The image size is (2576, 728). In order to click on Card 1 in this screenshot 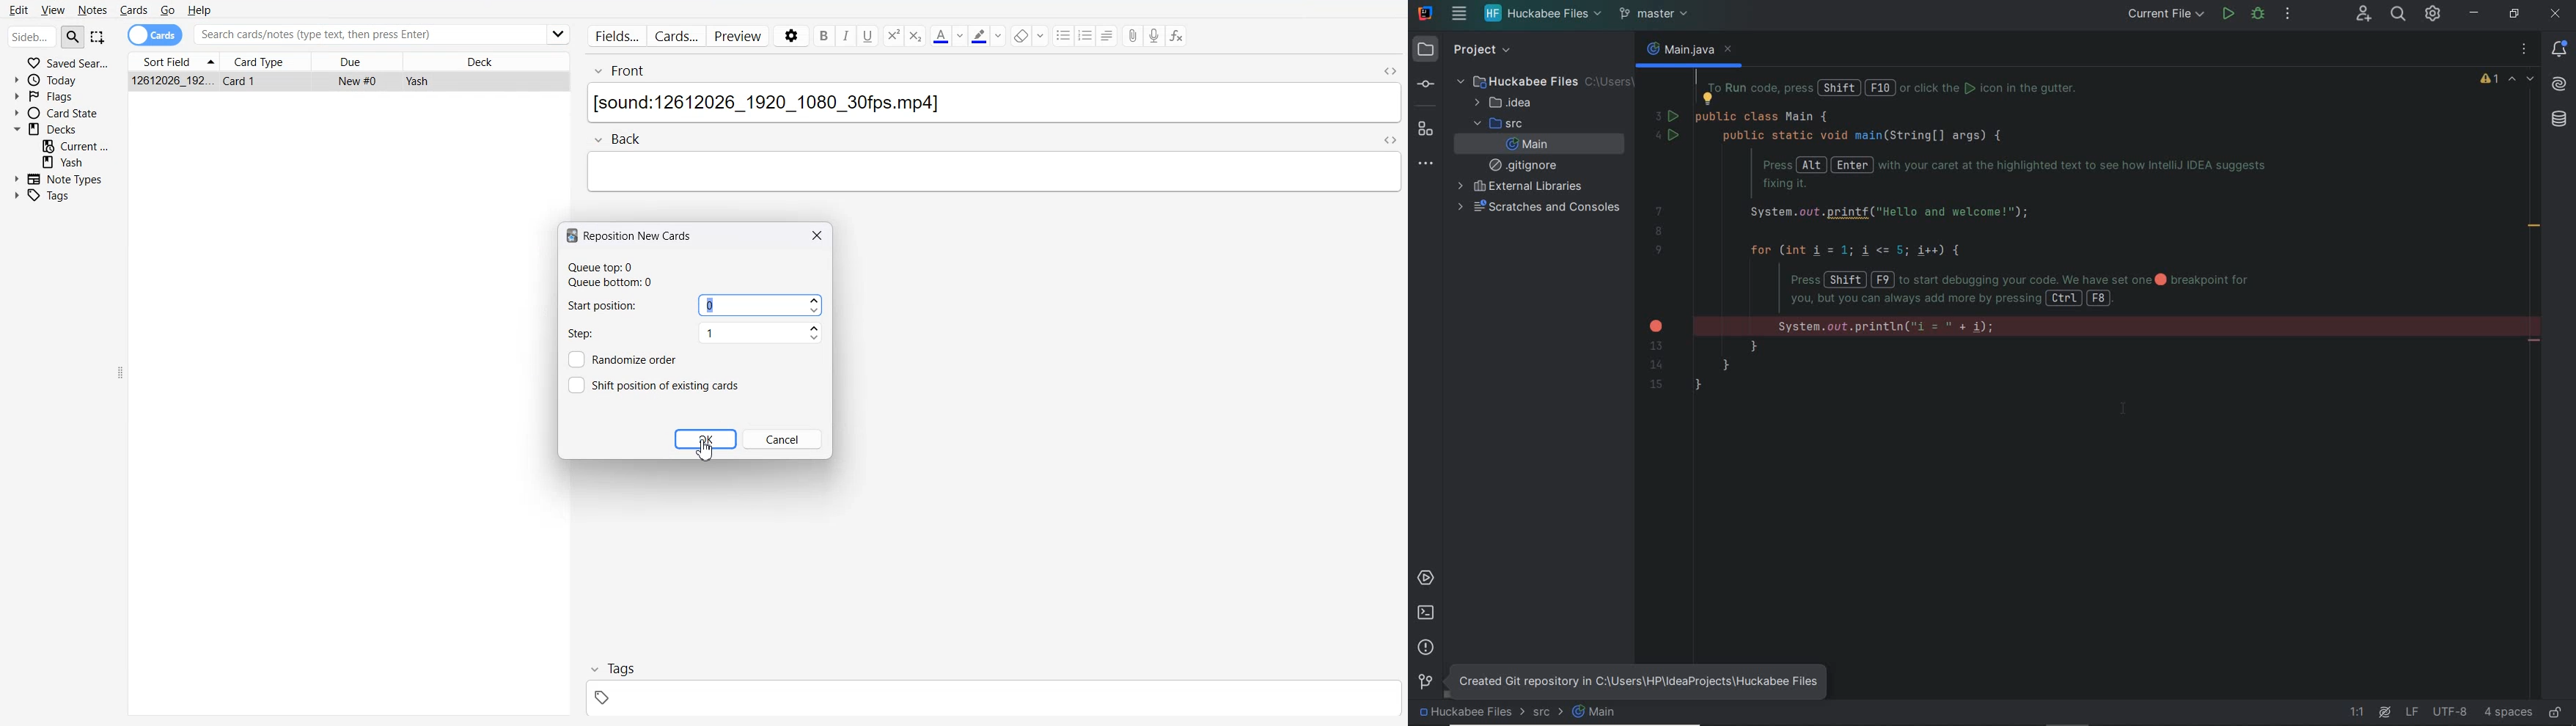, I will do `click(243, 82)`.